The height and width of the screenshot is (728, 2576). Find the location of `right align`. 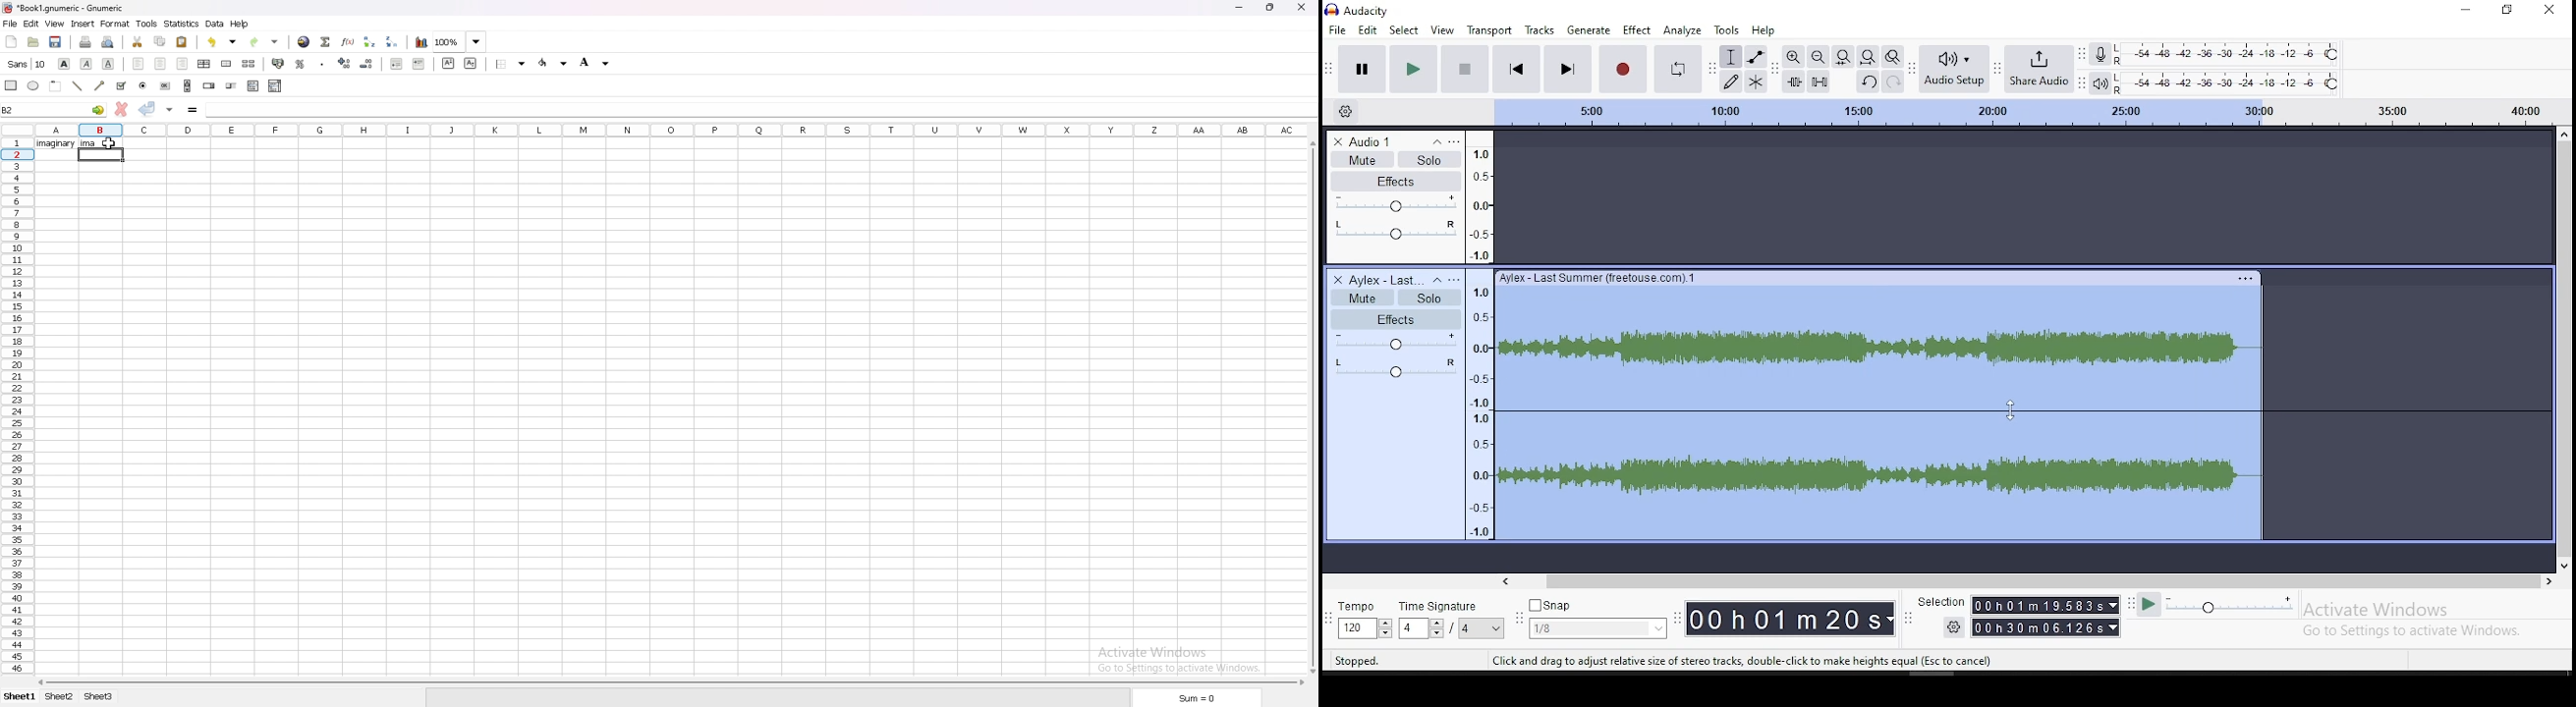

right align is located at coordinates (183, 63).